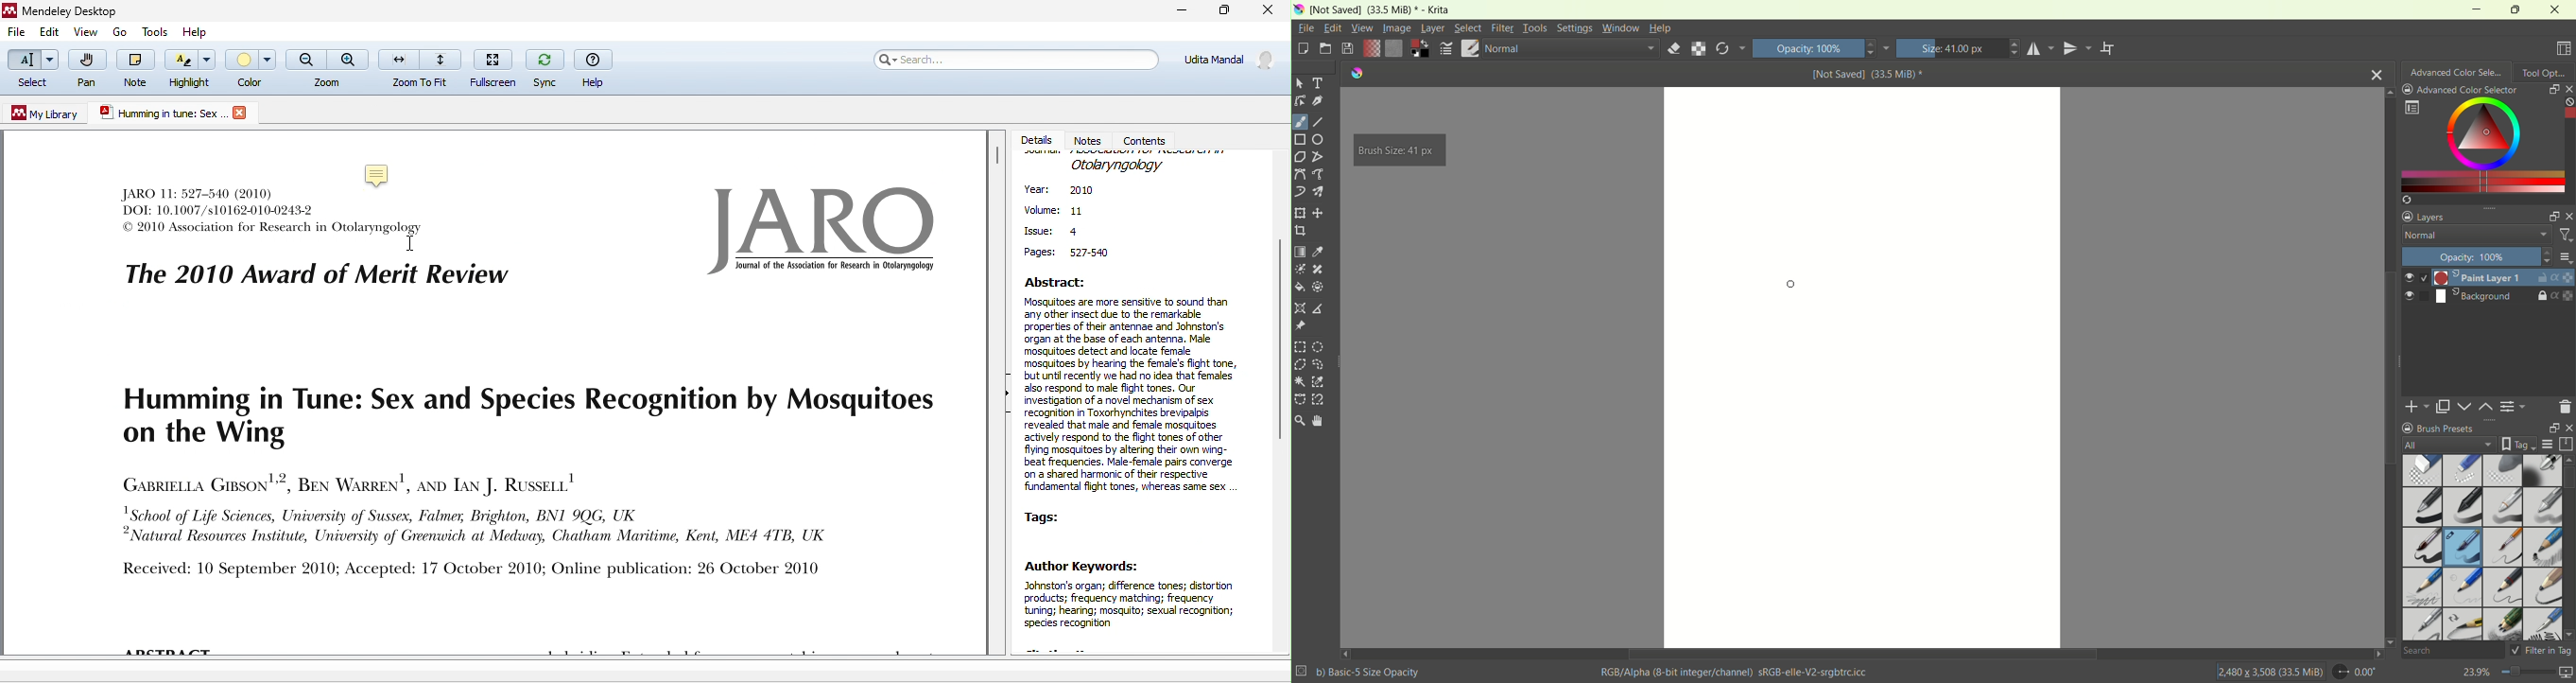 The height and width of the screenshot is (700, 2576). What do you see at coordinates (1420, 50) in the screenshot?
I see `foreground/background color sector` at bounding box center [1420, 50].